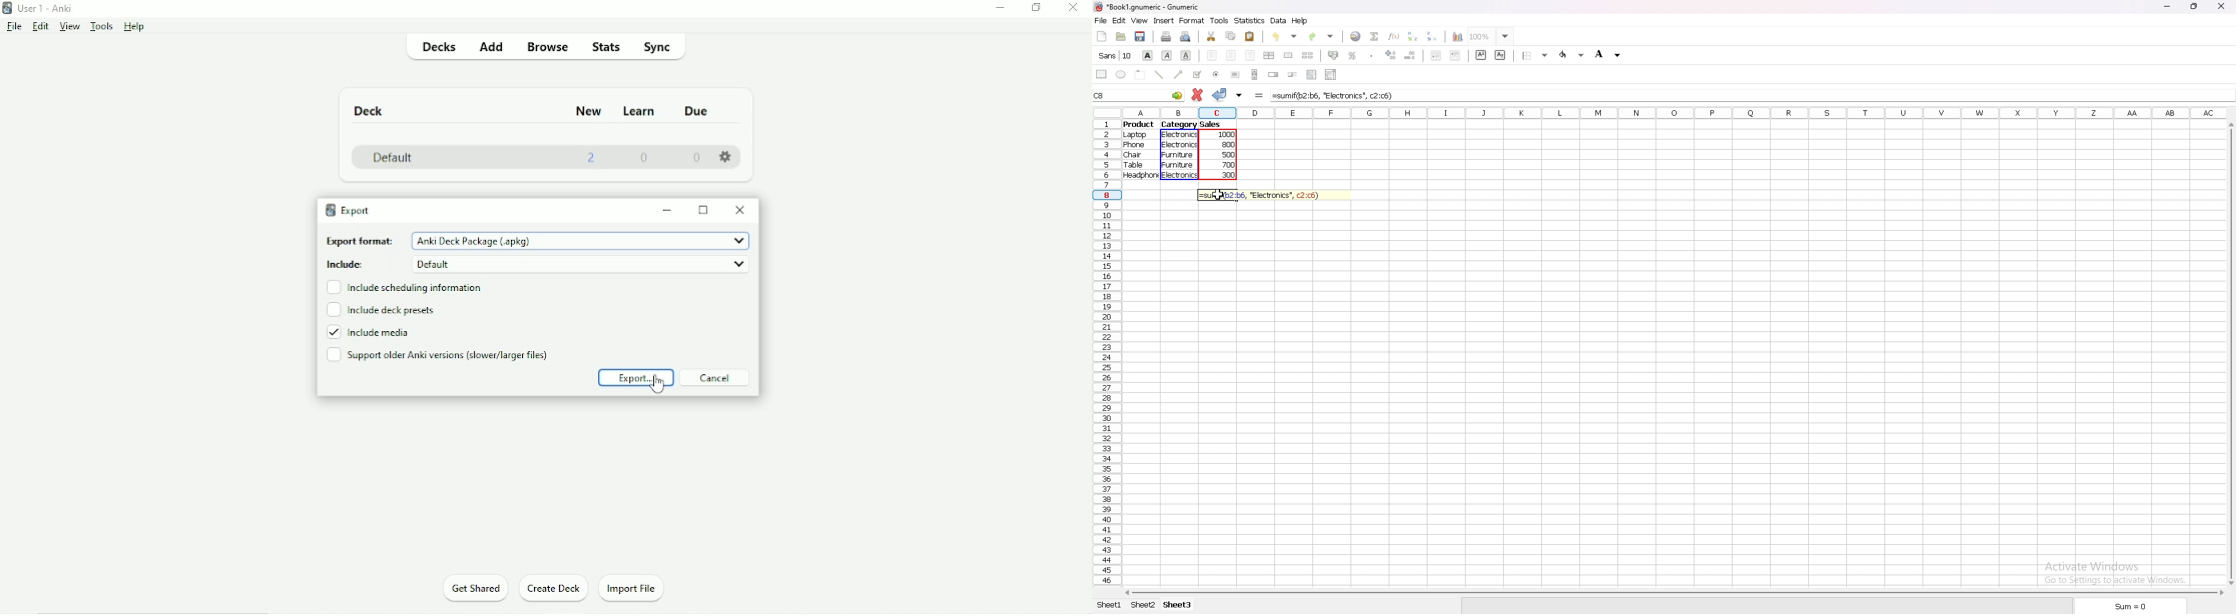 This screenshot has width=2240, height=616. What do you see at coordinates (1250, 55) in the screenshot?
I see `right align` at bounding box center [1250, 55].